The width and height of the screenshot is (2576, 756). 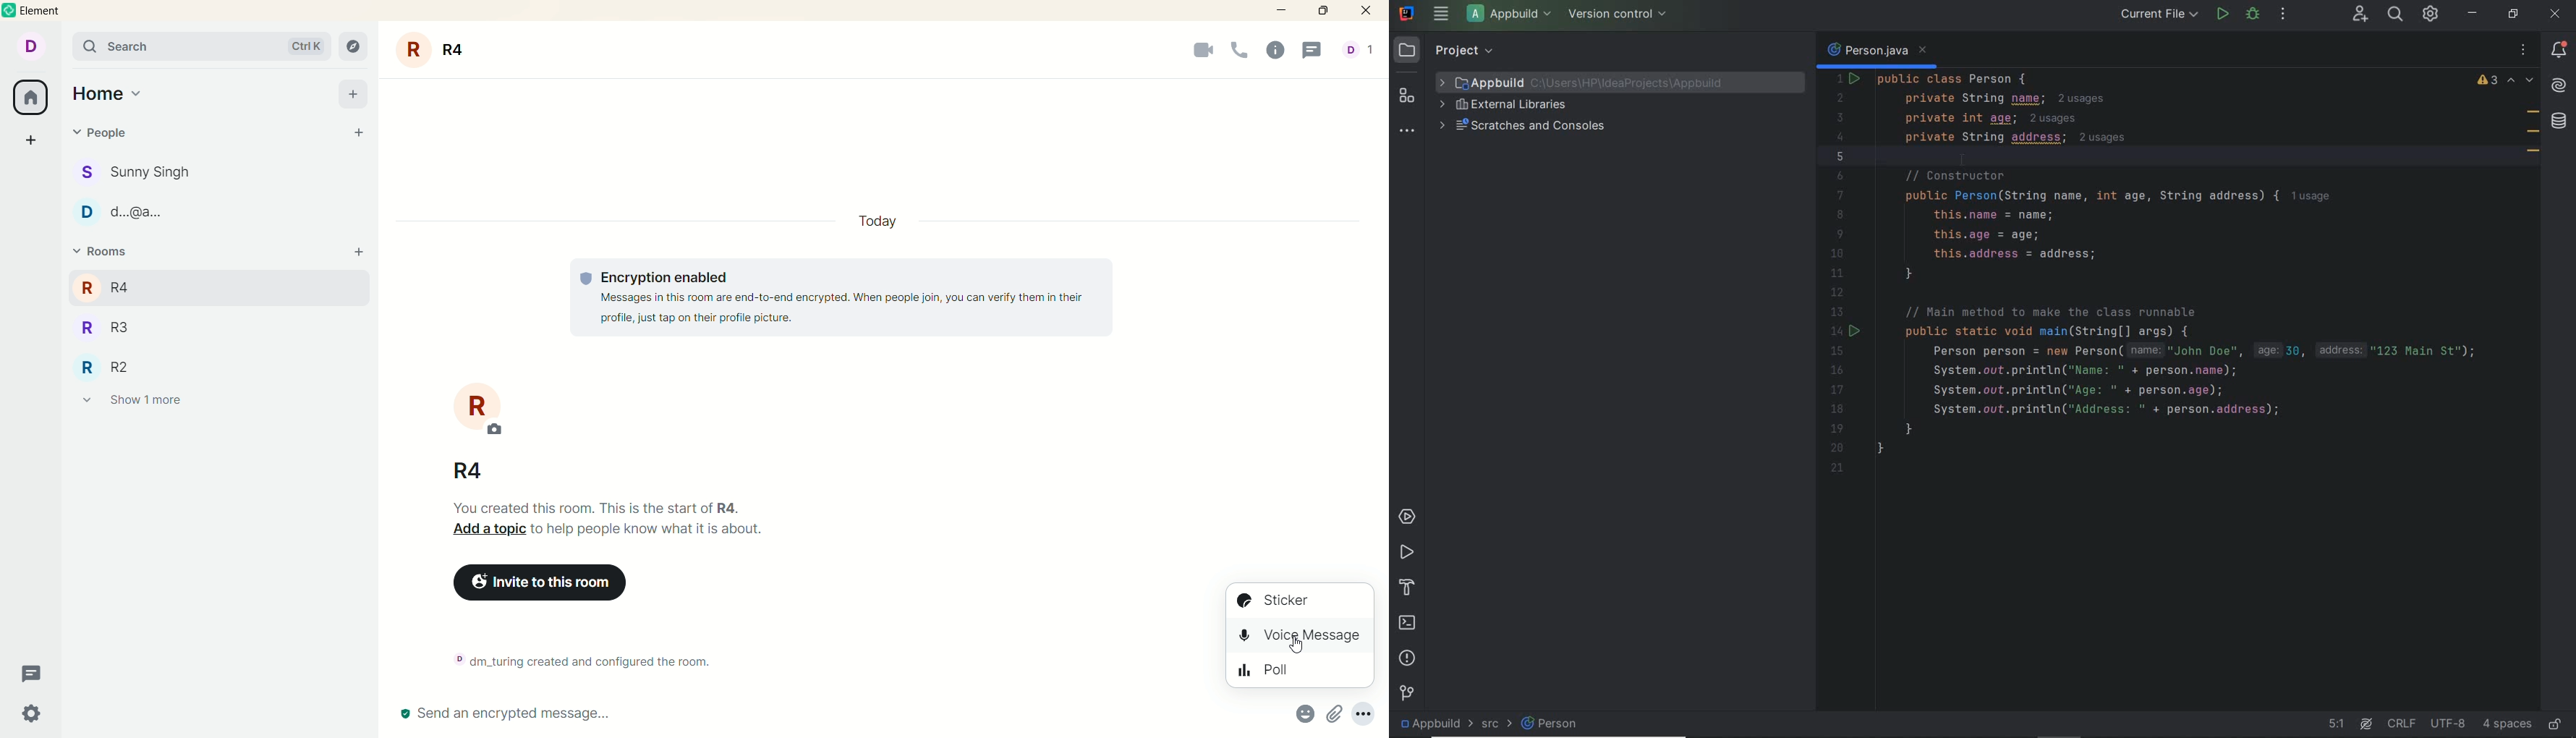 I want to click on R3, so click(x=126, y=329).